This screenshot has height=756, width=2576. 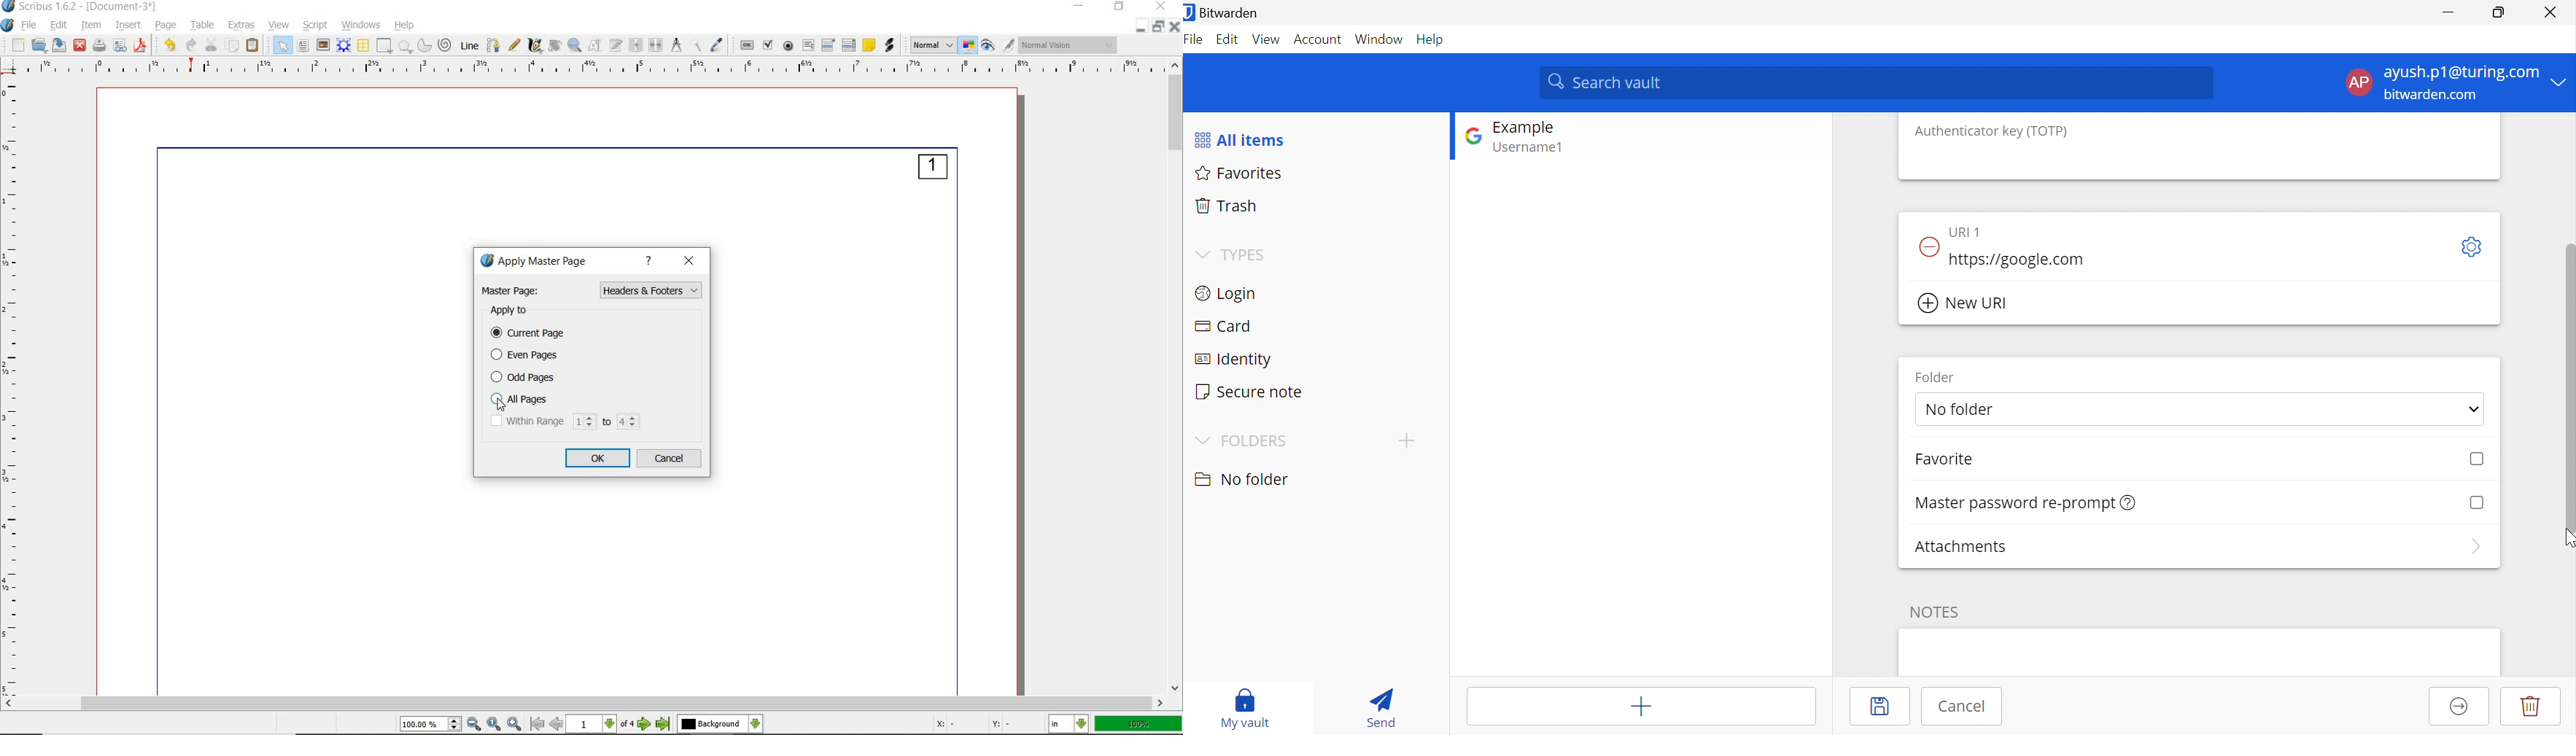 I want to click on help, so click(x=406, y=26).